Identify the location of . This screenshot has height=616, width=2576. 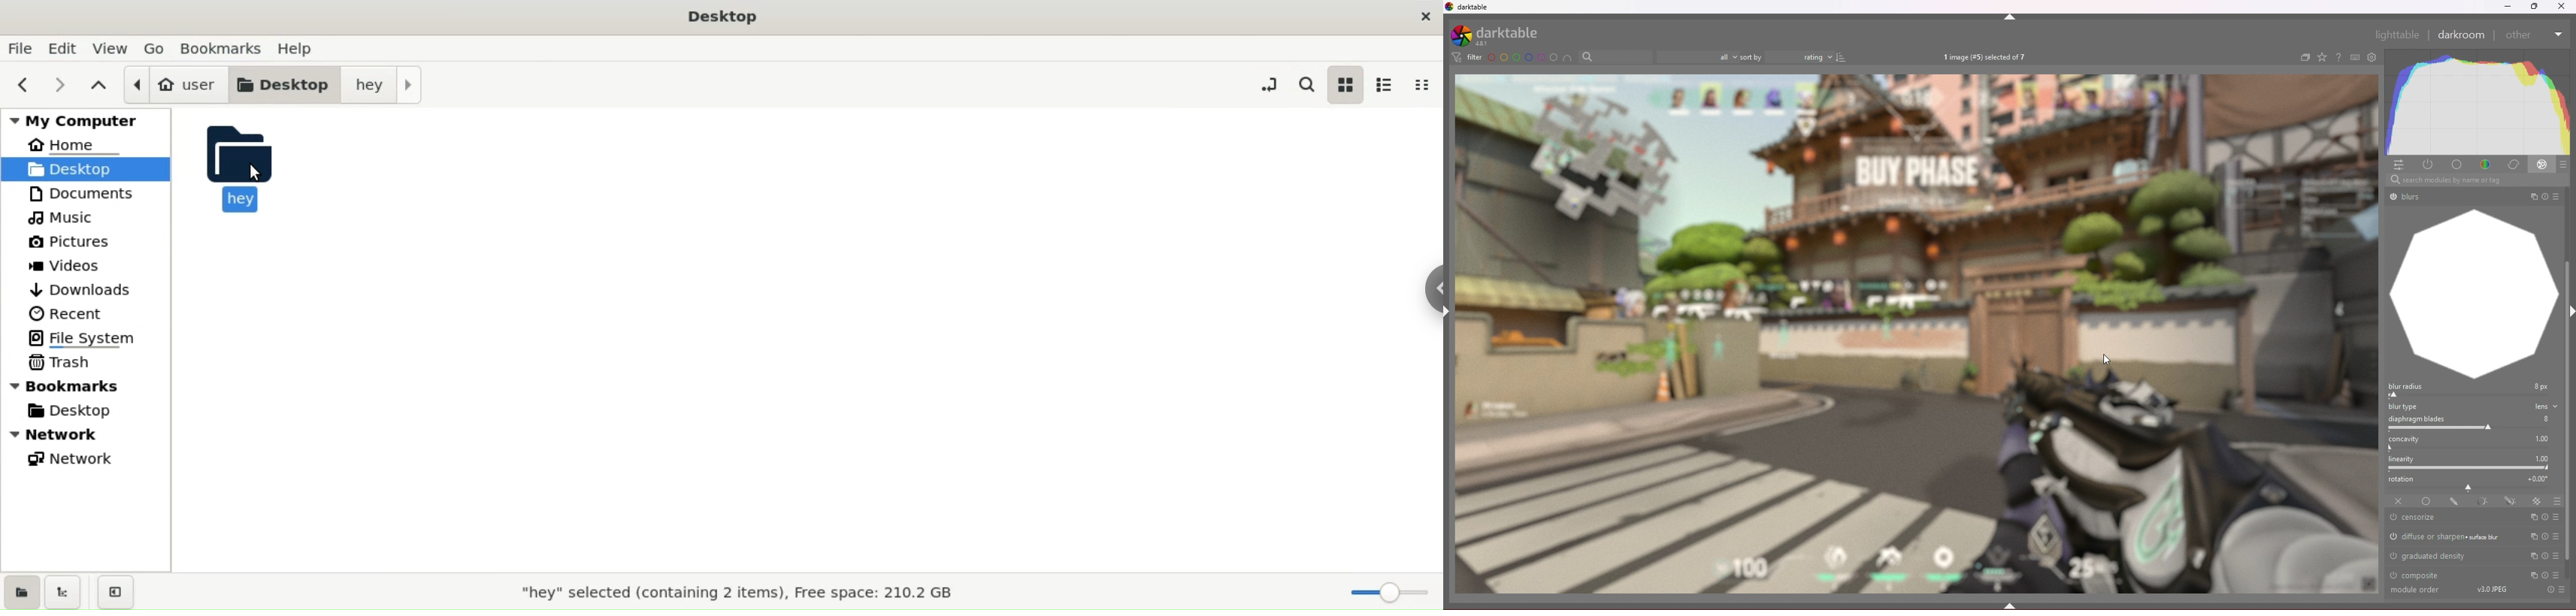
(2406, 198).